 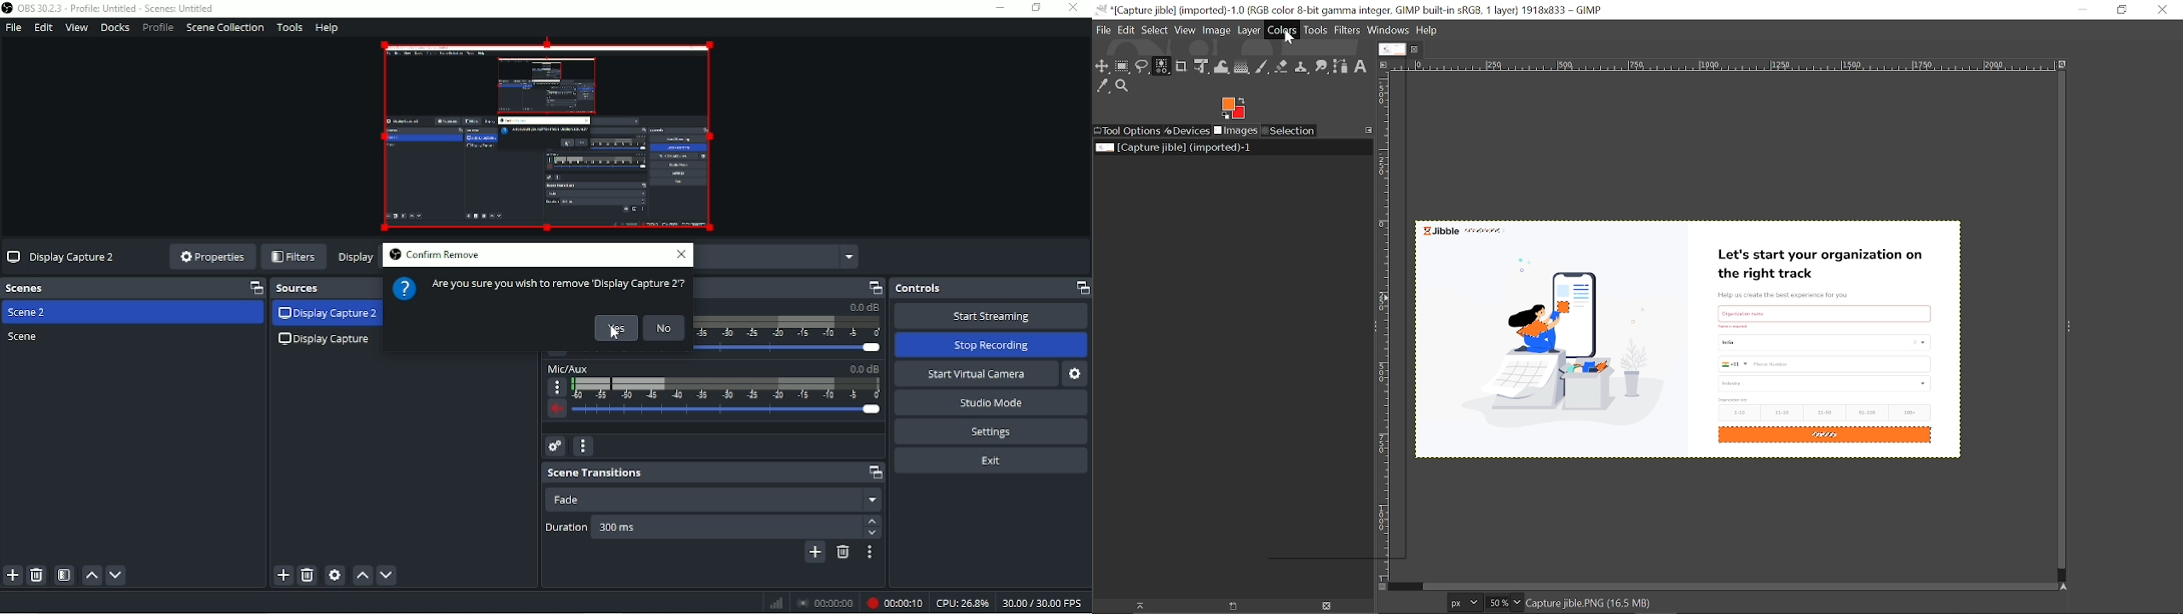 What do you see at coordinates (2075, 327) in the screenshot?
I see `Sidebar menu` at bounding box center [2075, 327].